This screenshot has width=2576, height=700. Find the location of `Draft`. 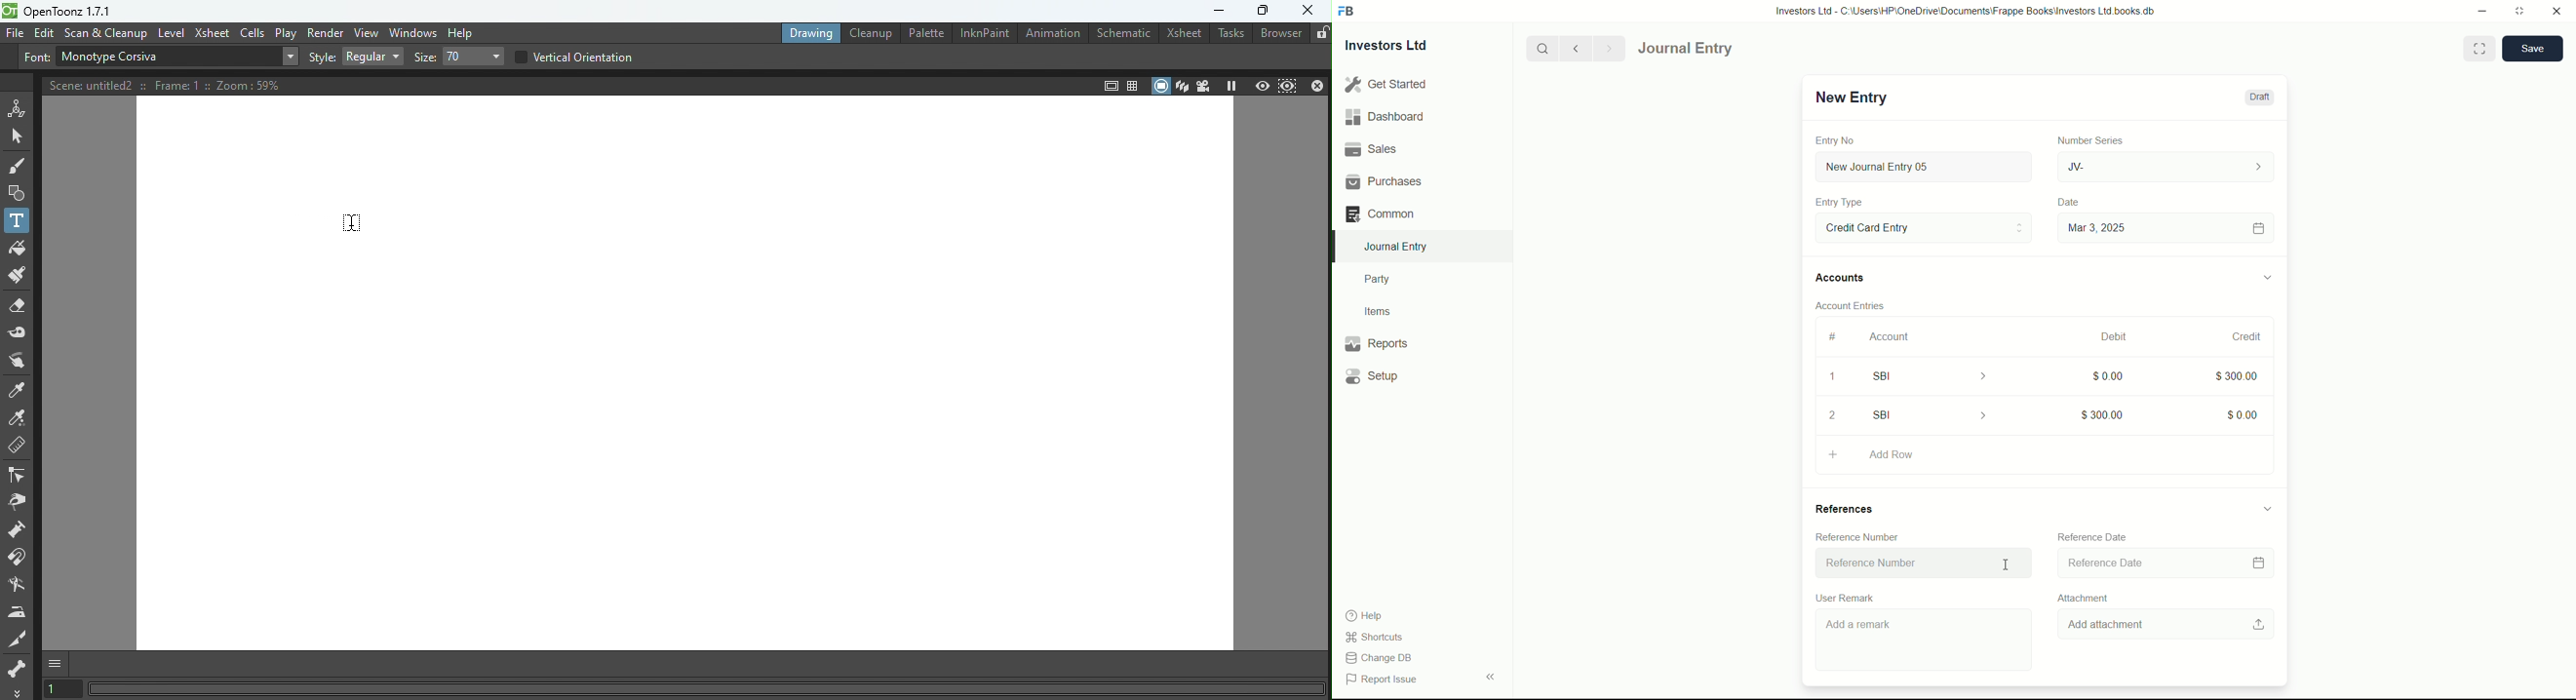

Draft is located at coordinates (2259, 97).